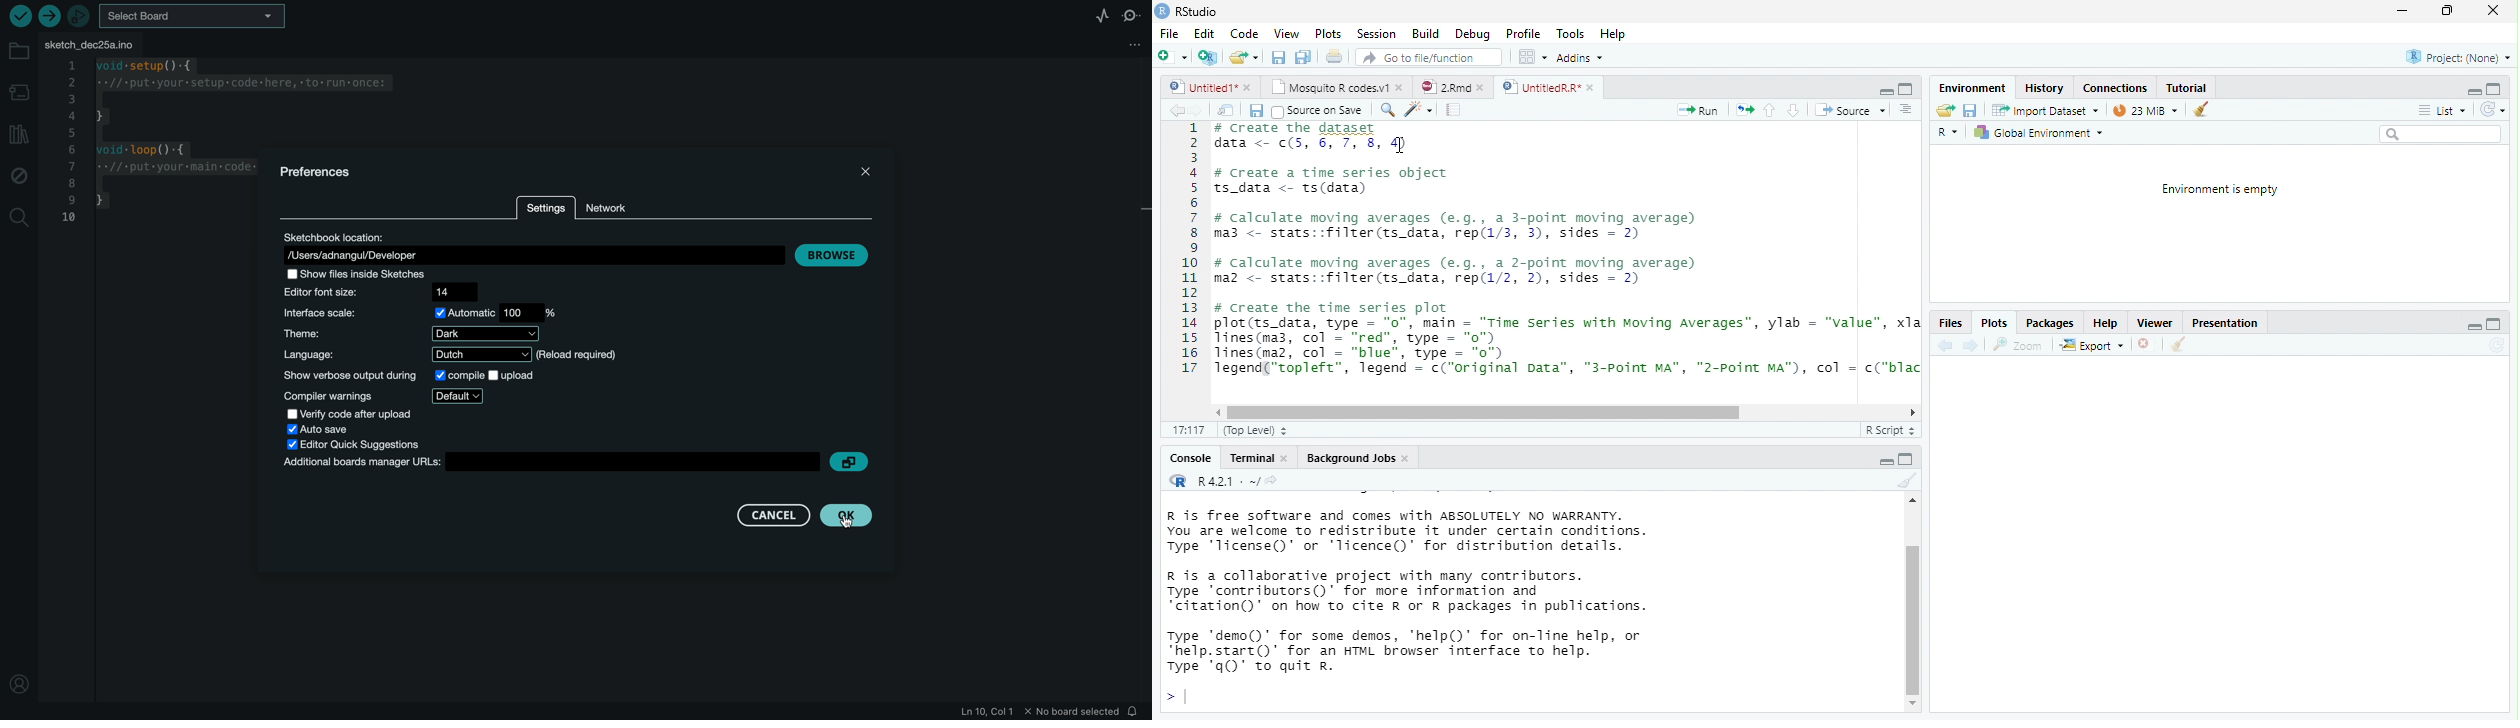 This screenshot has width=2520, height=728. I want to click on Code, so click(1245, 33).